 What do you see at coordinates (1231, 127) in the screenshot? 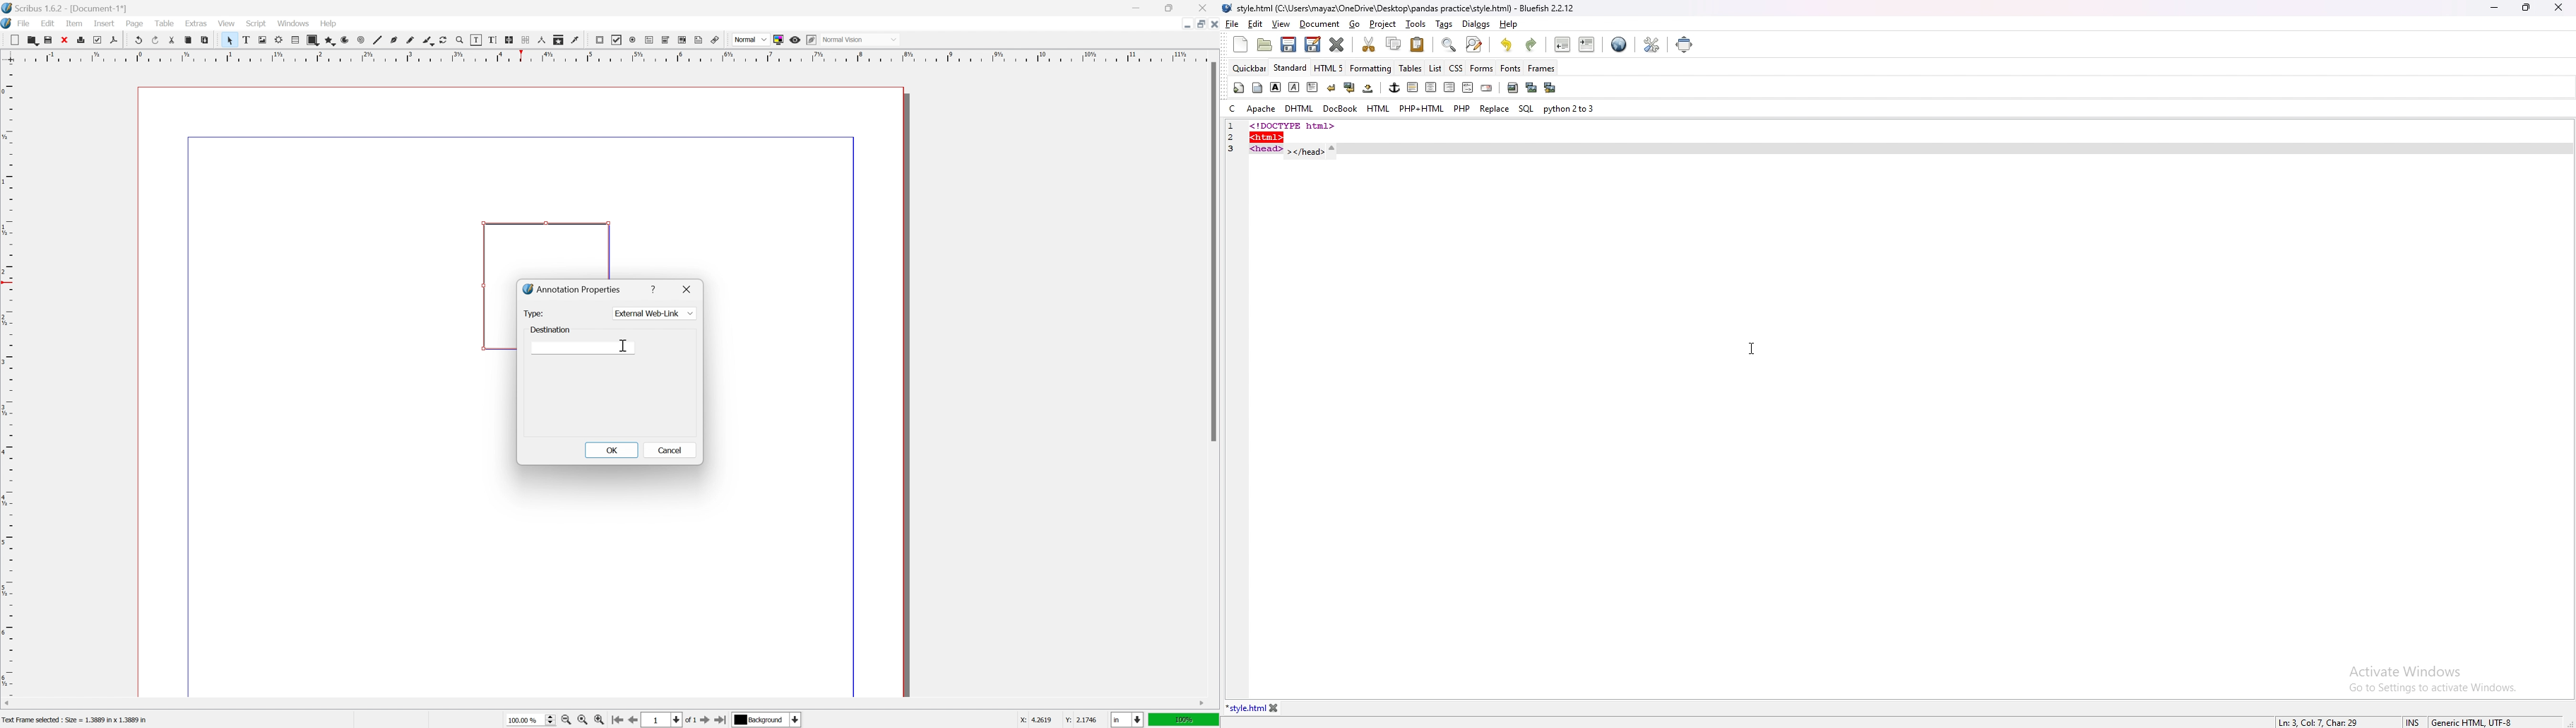
I see `line number` at bounding box center [1231, 127].